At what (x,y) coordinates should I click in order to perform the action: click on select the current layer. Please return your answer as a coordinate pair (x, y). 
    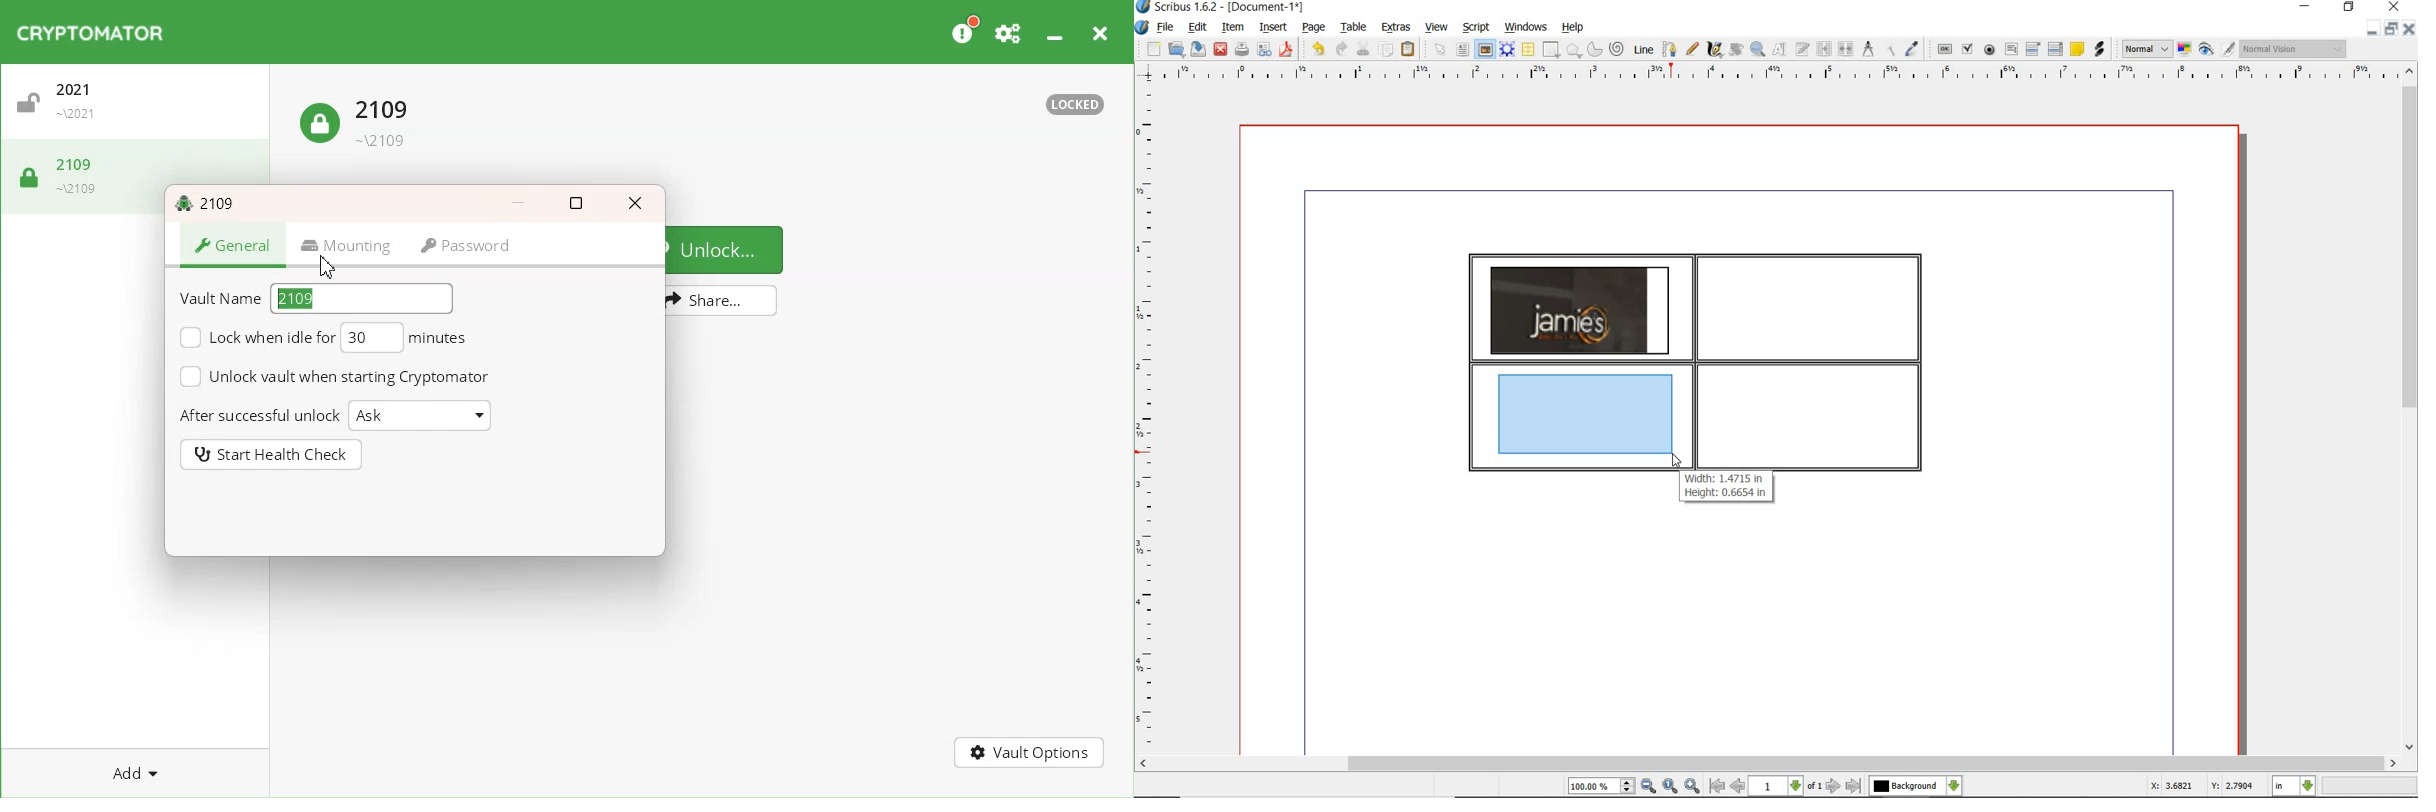
    Looking at the image, I should click on (1915, 786).